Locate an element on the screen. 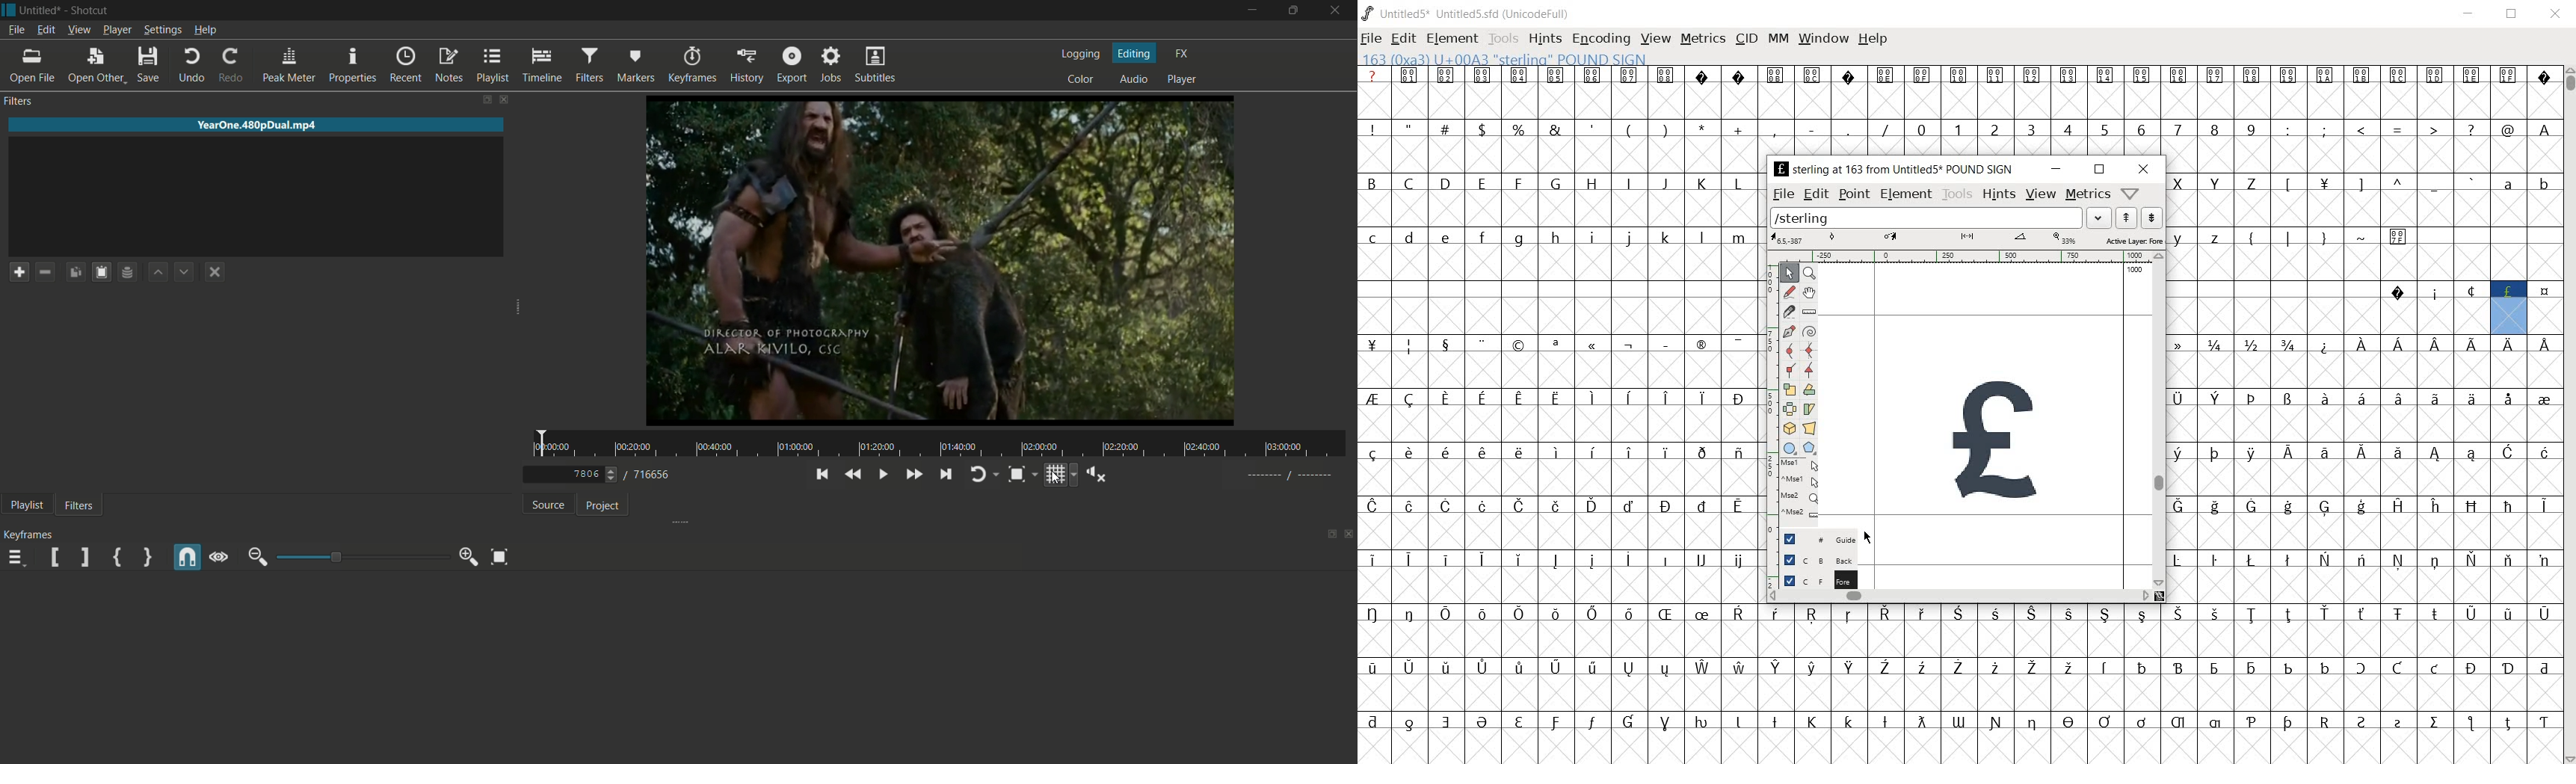 This screenshot has width=2576, height=784. Symbol is located at coordinates (2107, 76).